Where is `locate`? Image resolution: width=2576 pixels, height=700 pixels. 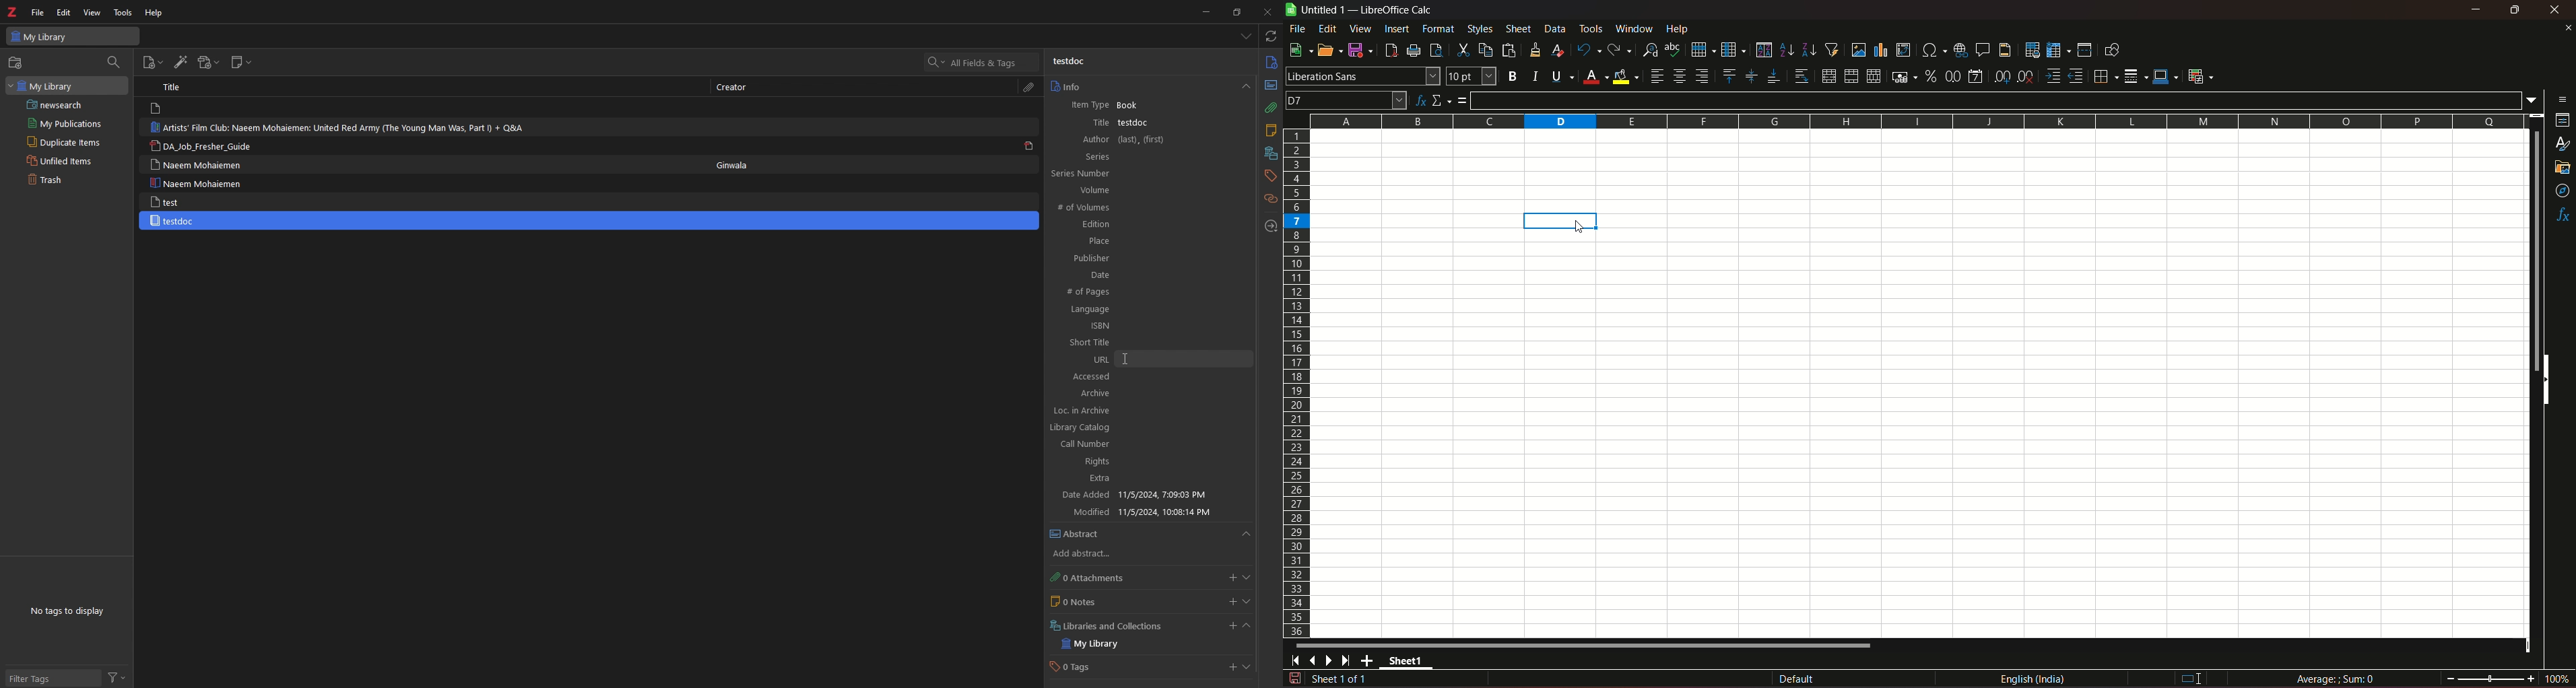
locate is located at coordinates (1270, 226).